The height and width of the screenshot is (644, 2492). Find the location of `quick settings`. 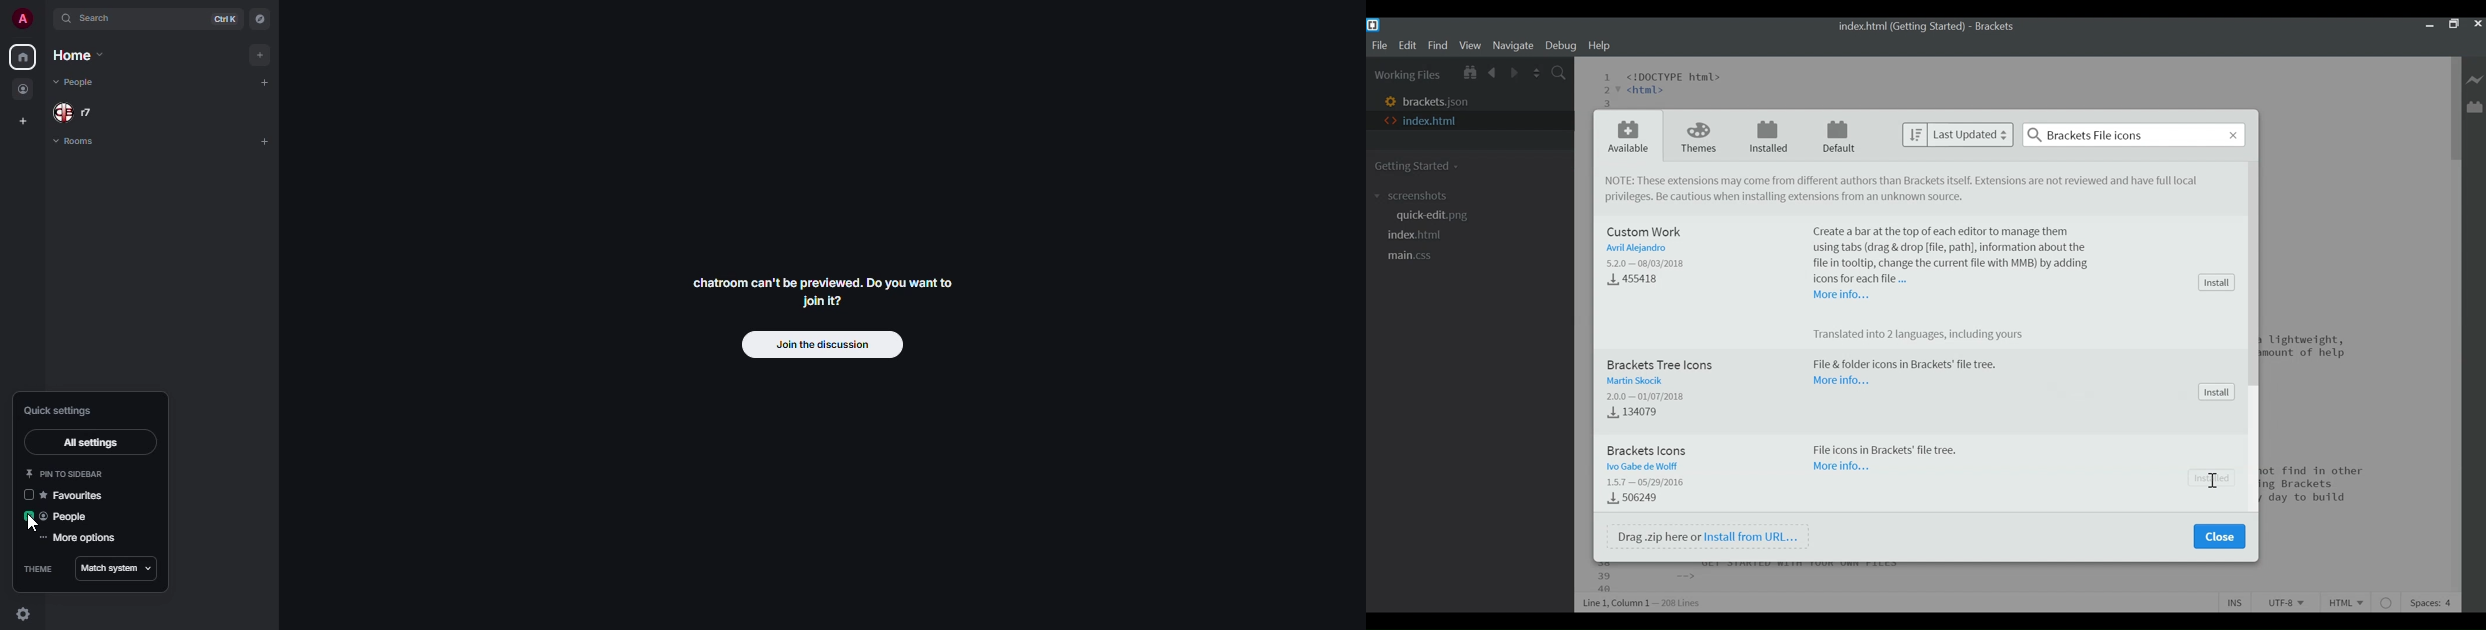

quick settings is located at coordinates (59, 410).